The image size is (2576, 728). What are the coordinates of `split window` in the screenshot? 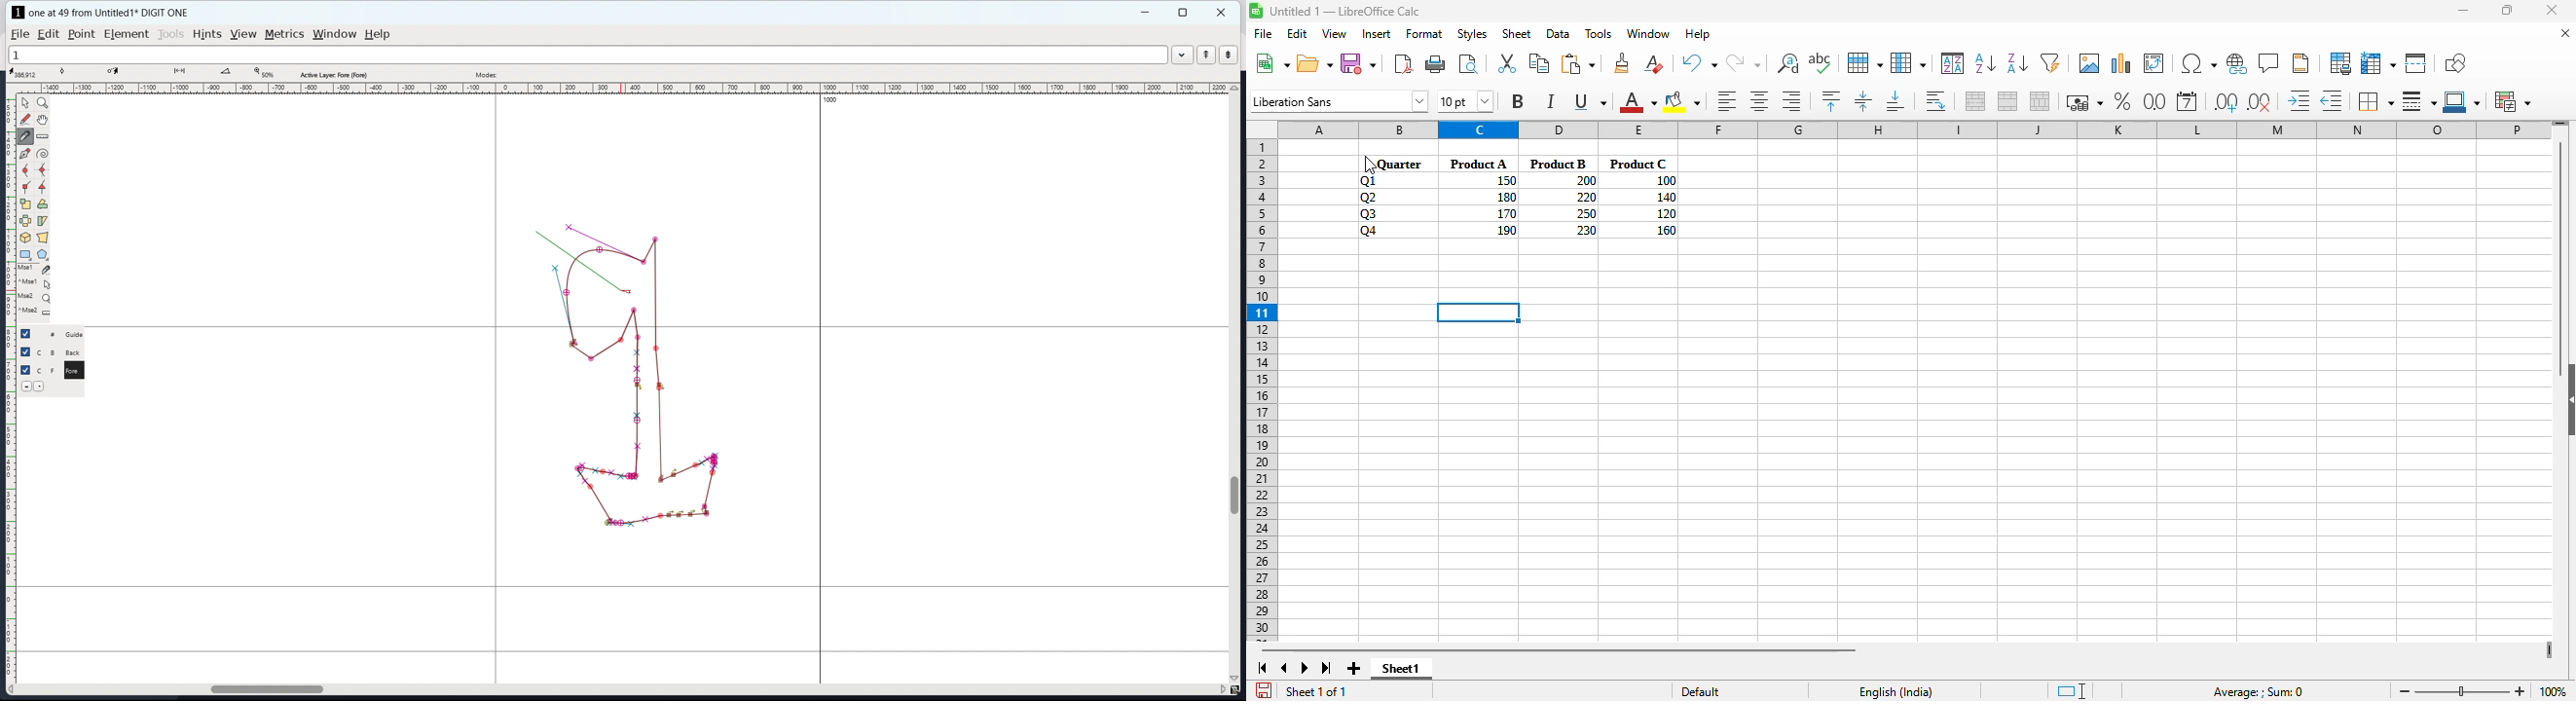 It's located at (2416, 63).